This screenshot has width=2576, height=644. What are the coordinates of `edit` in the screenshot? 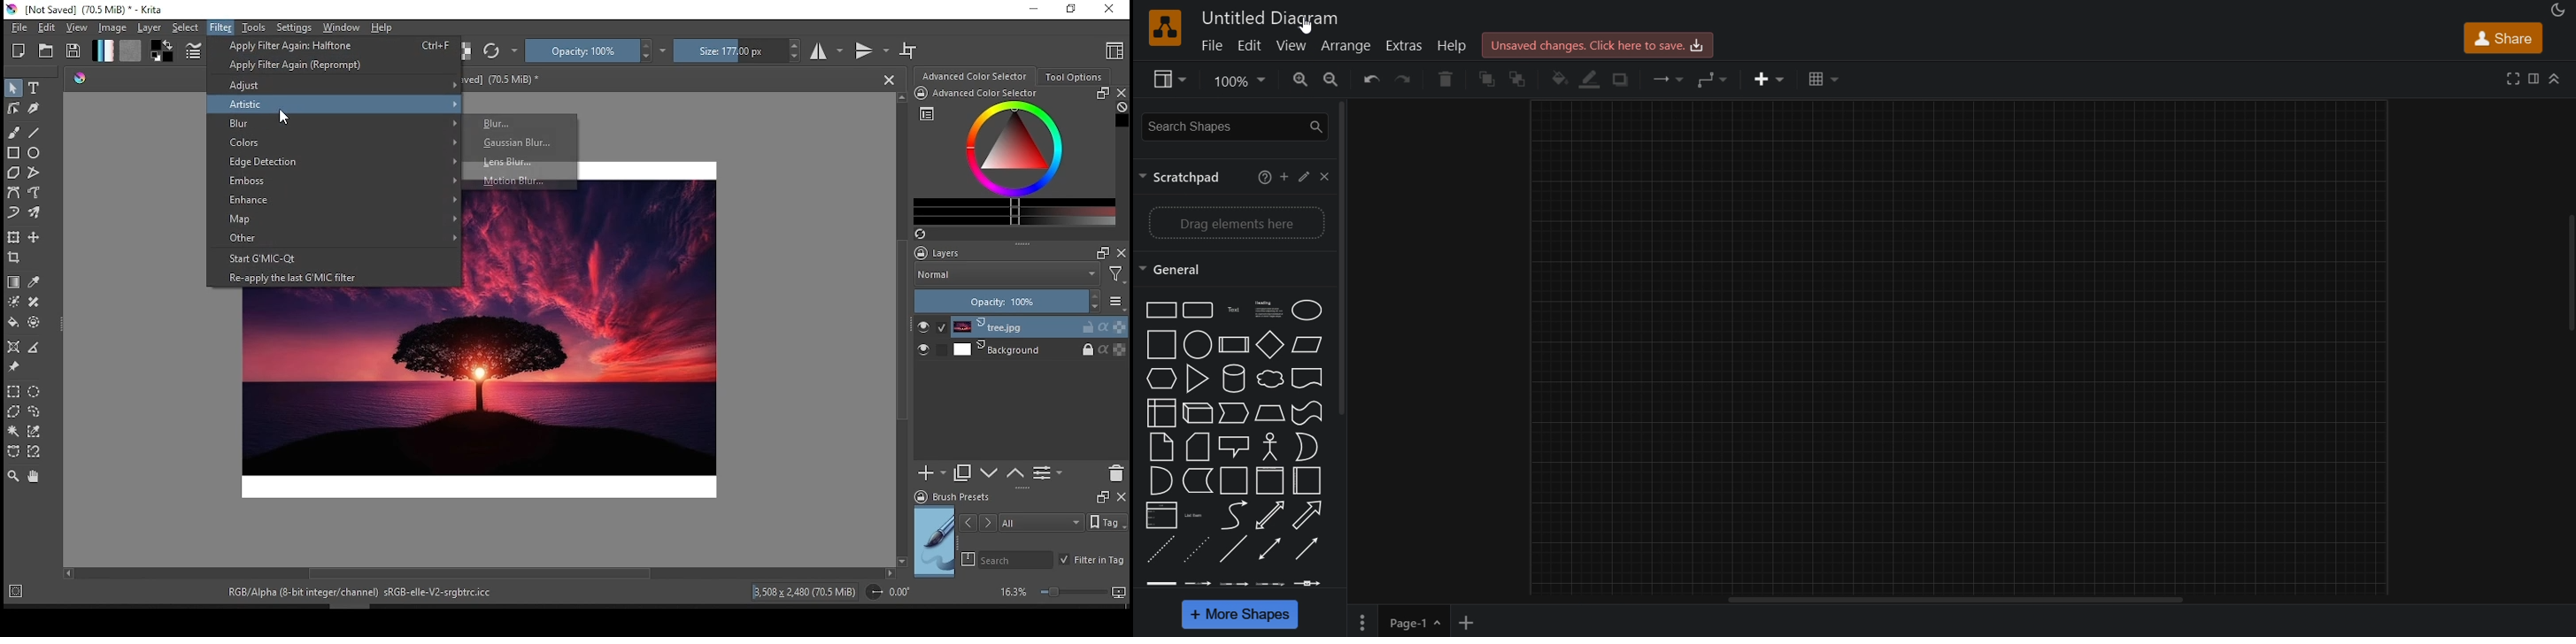 It's located at (1303, 176).